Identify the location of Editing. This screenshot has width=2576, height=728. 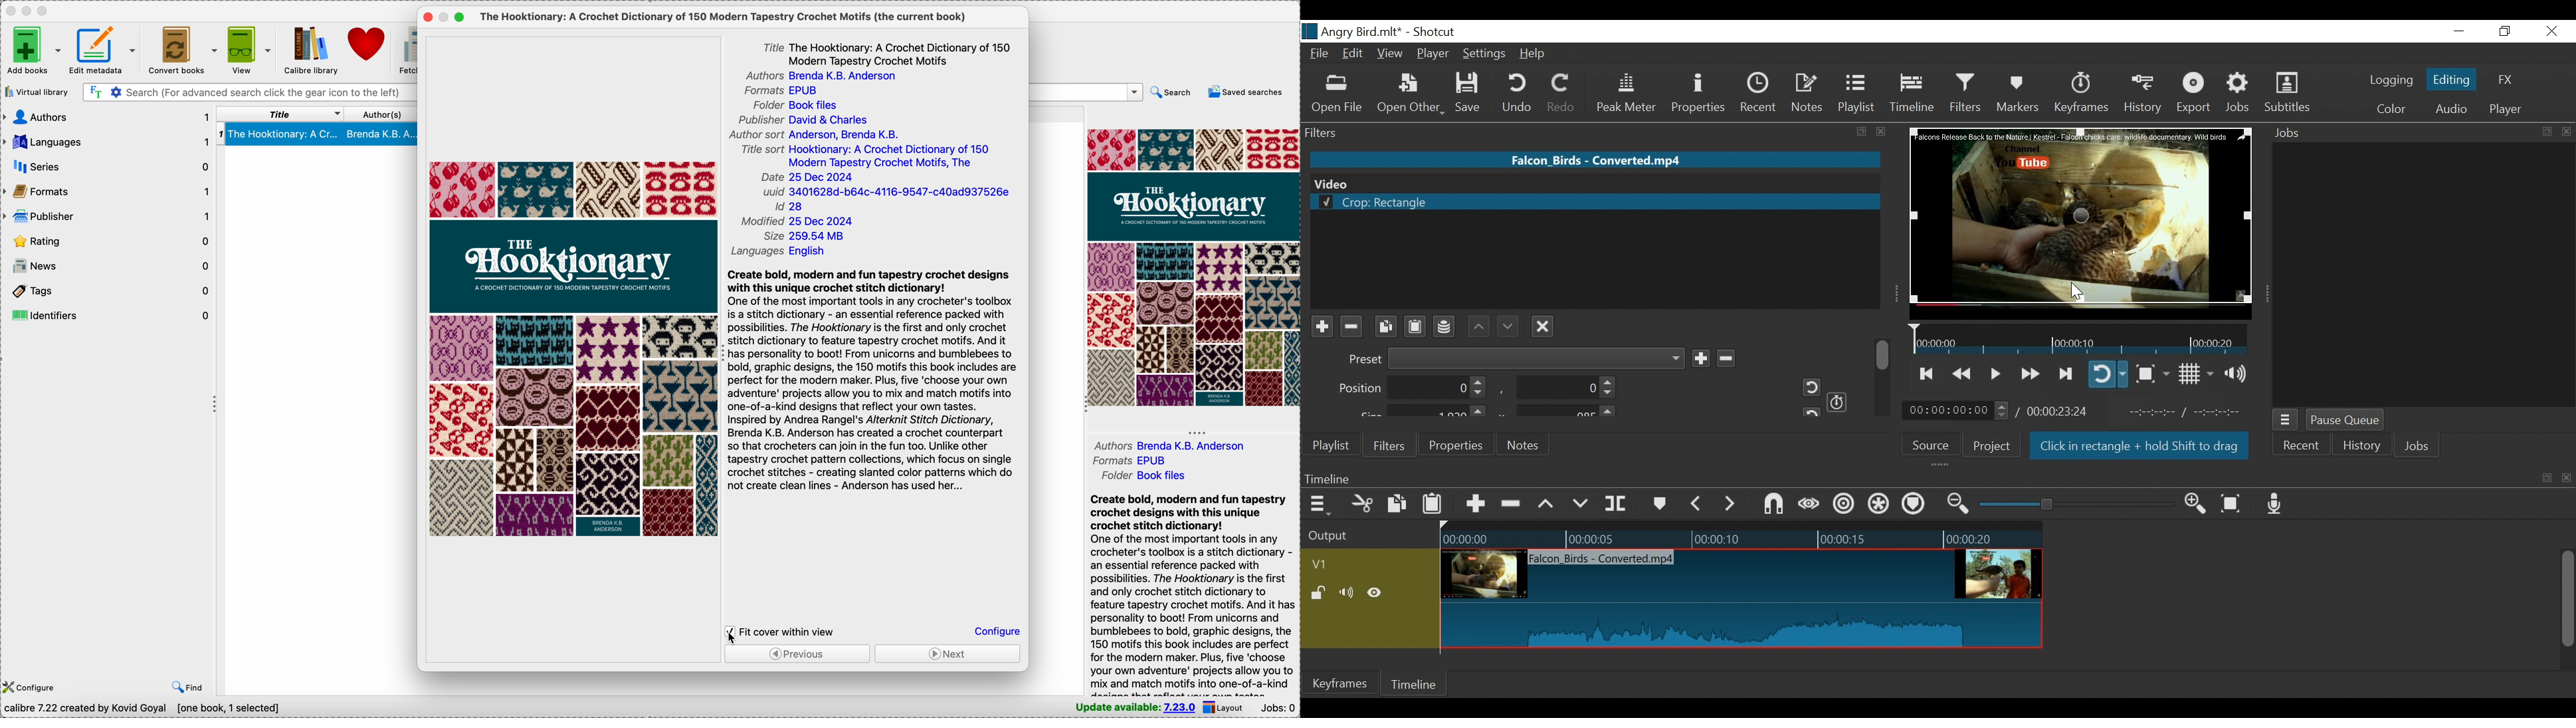
(2454, 78).